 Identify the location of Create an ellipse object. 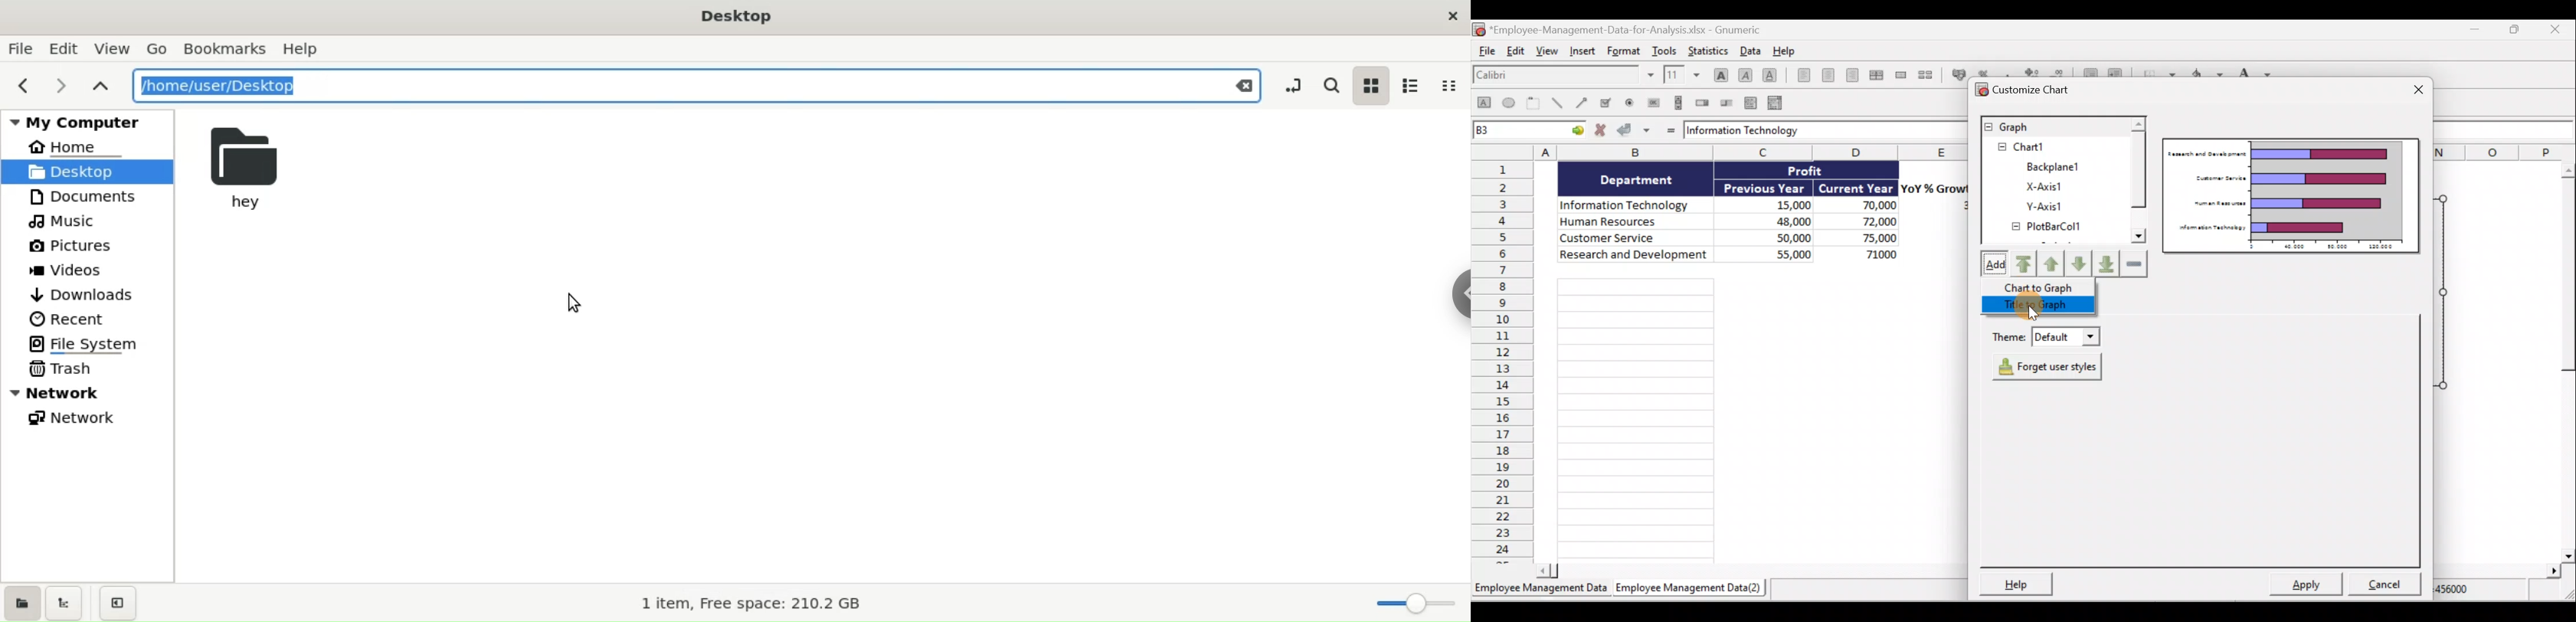
(1510, 104).